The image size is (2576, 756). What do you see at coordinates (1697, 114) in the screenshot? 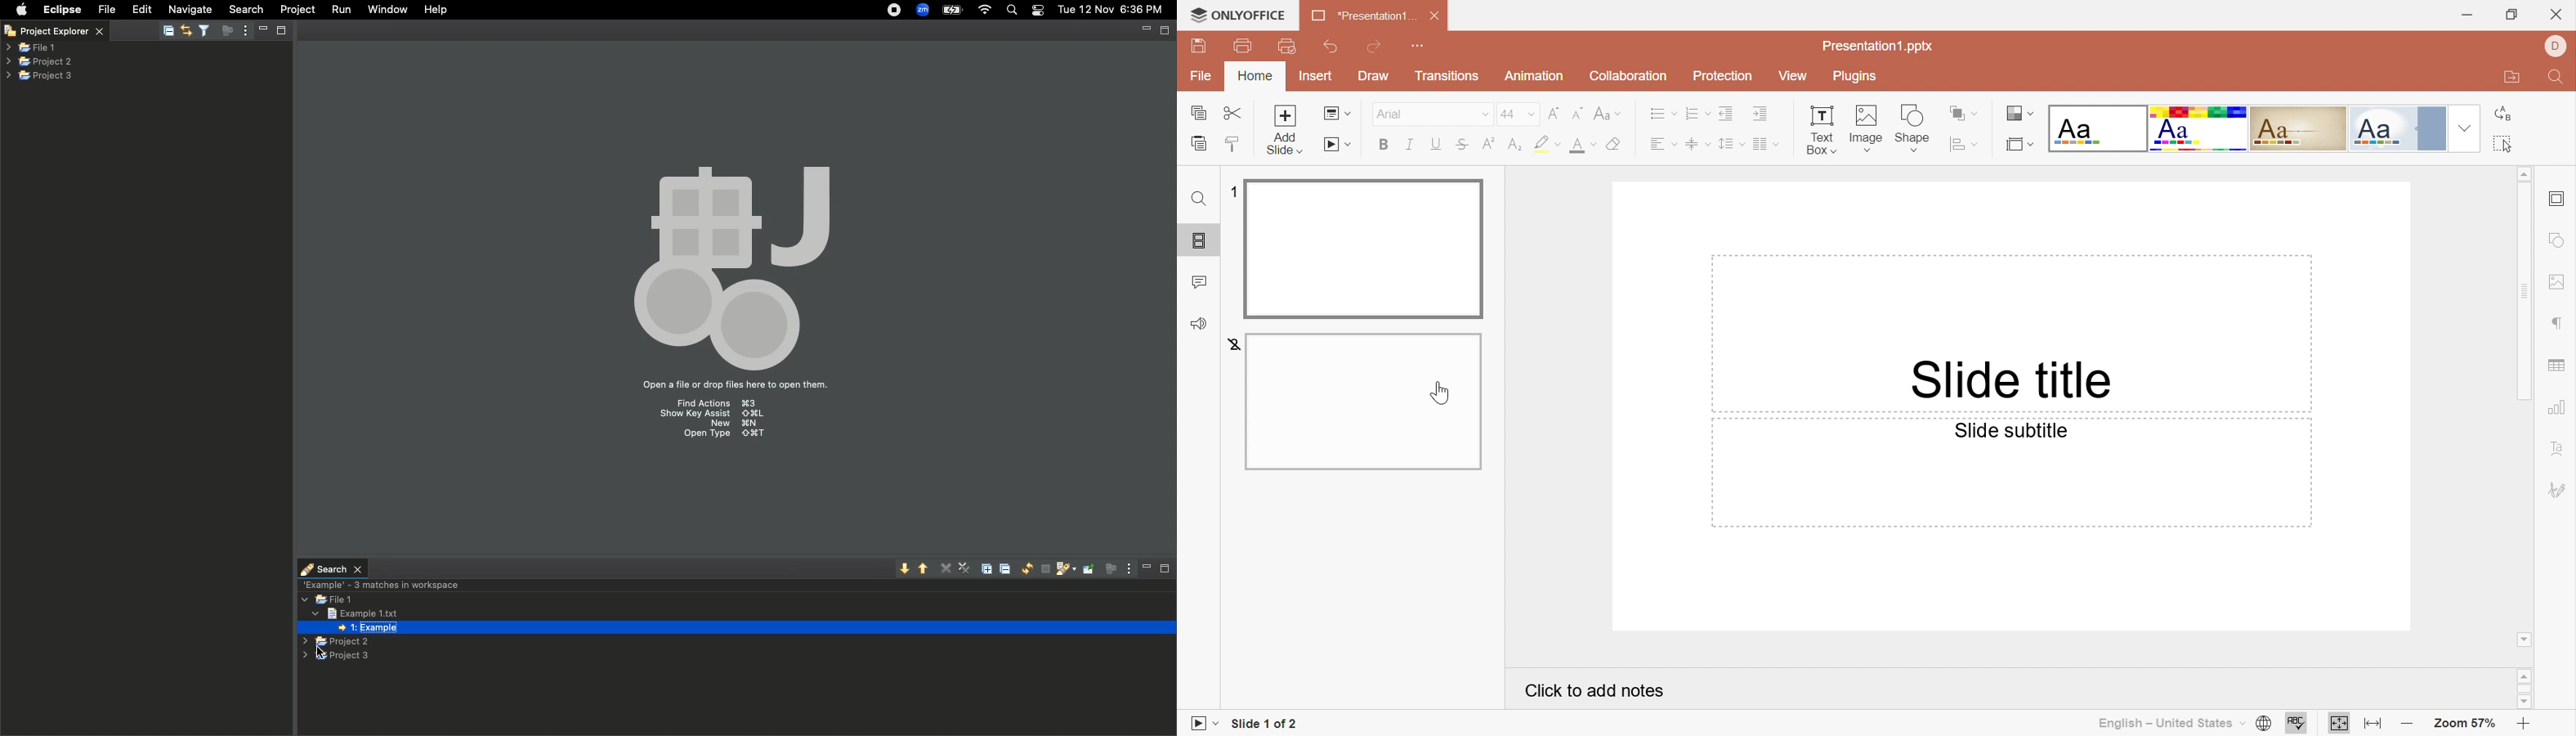
I see `Numbering` at bounding box center [1697, 114].